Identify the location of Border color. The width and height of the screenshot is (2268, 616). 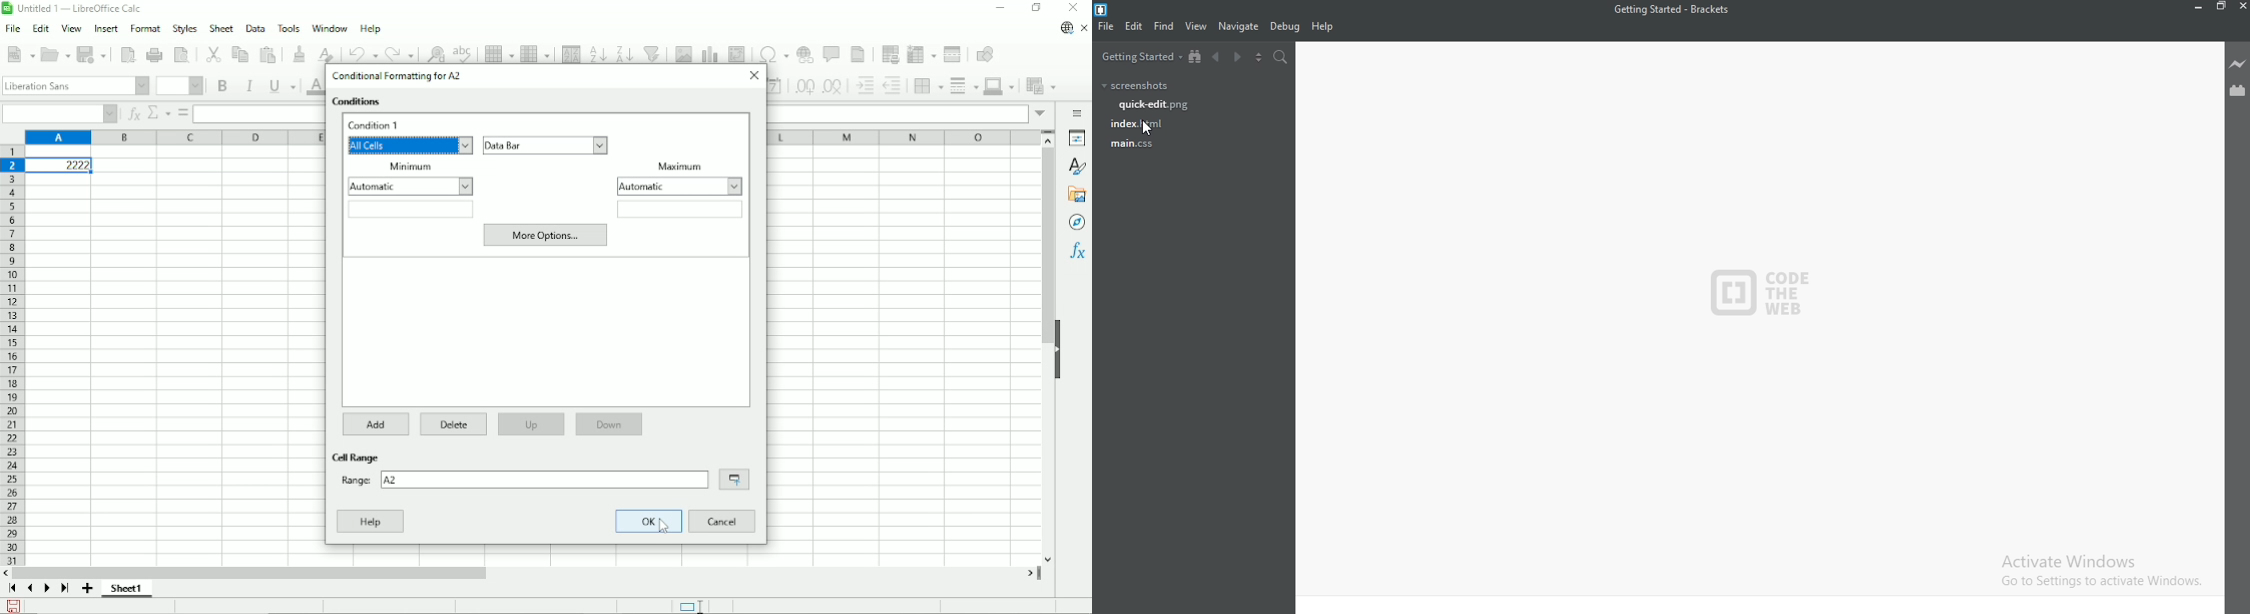
(1000, 87).